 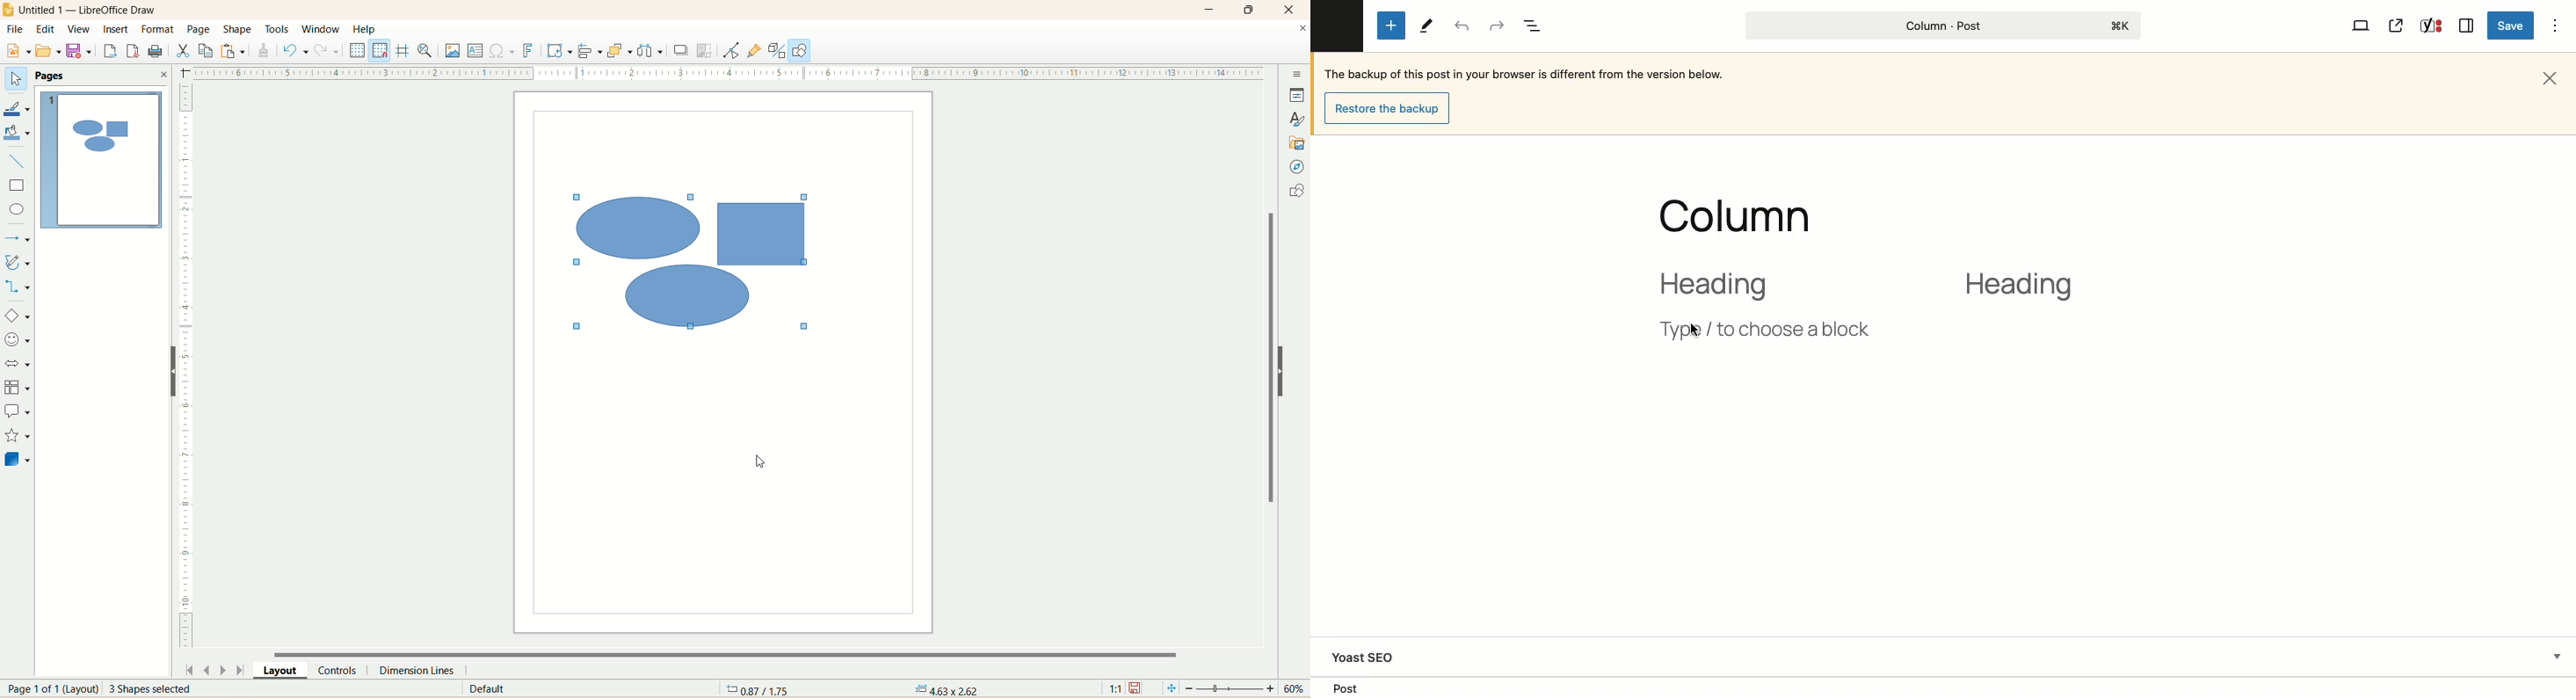 What do you see at coordinates (16, 342) in the screenshot?
I see `symbol shapes` at bounding box center [16, 342].